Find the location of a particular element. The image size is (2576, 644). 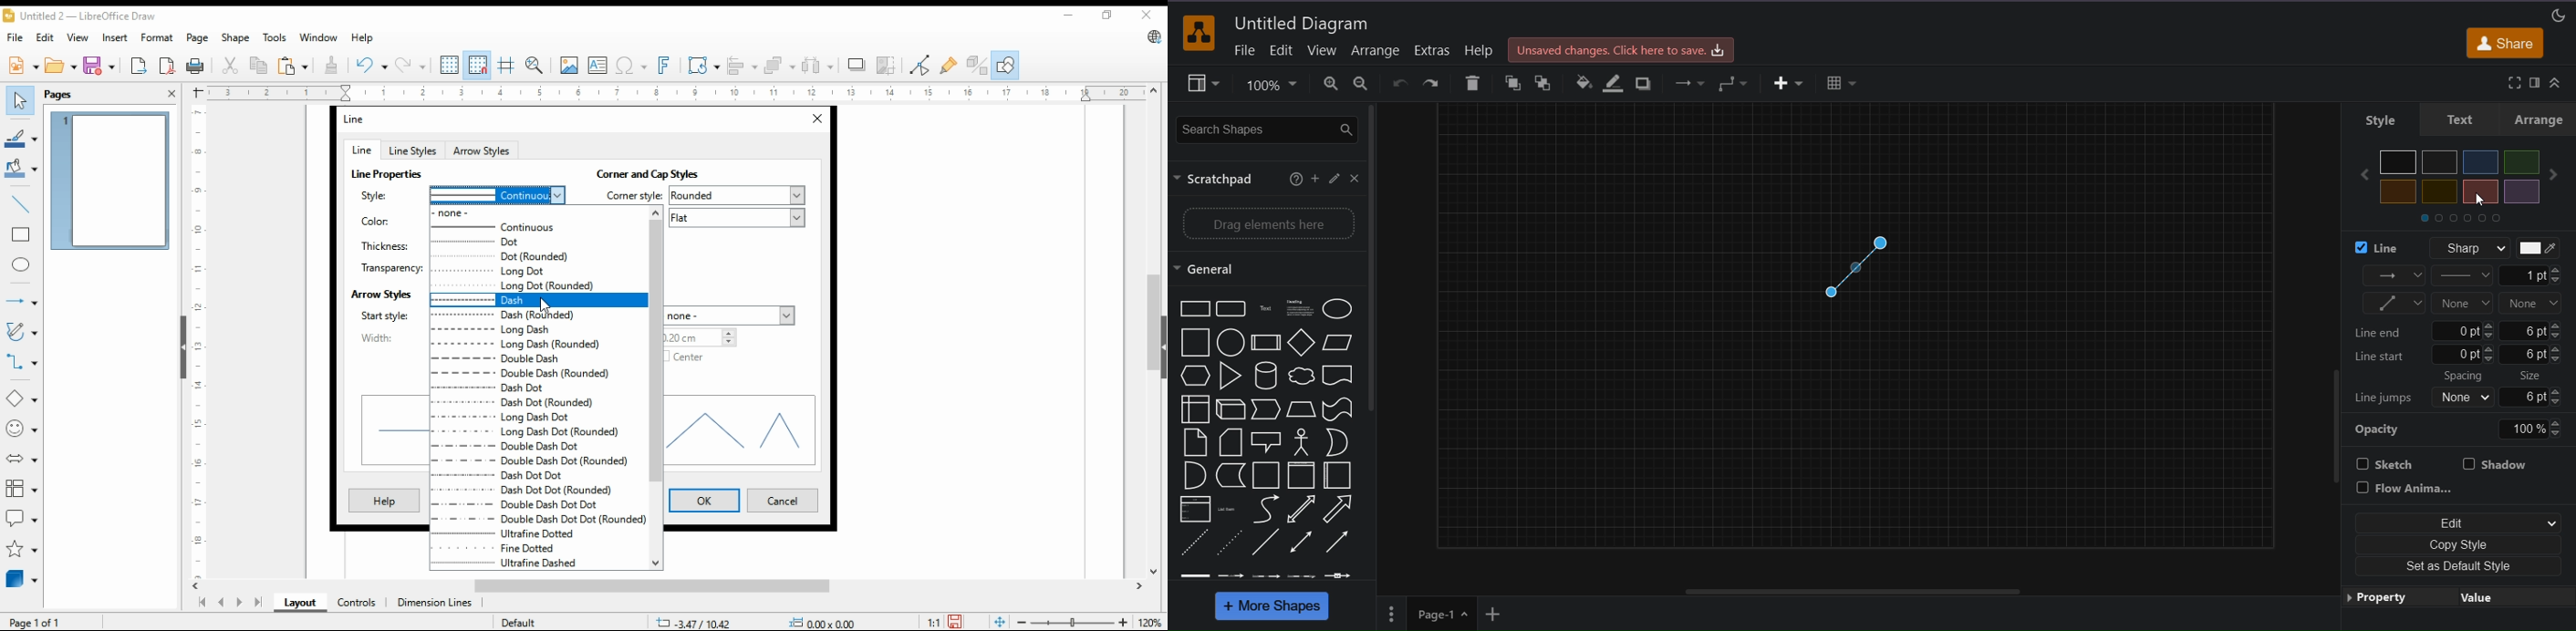

libre office update is located at coordinates (1153, 36).